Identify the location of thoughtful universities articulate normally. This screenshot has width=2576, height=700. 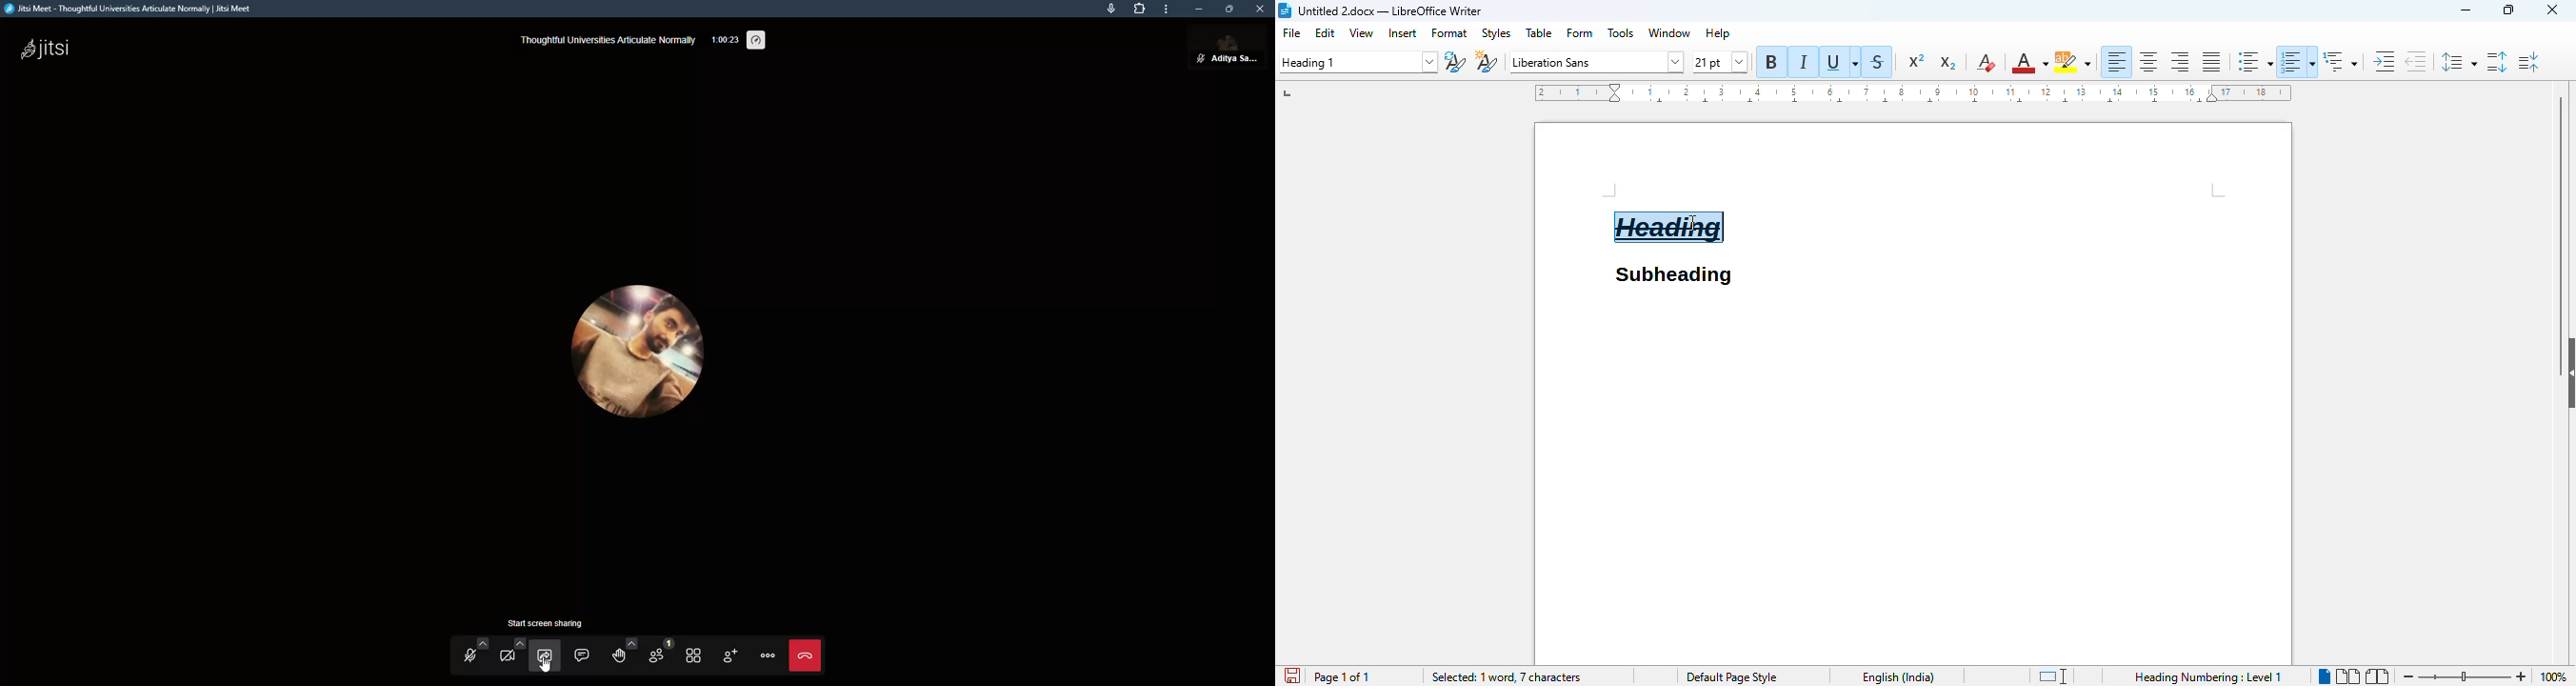
(607, 39).